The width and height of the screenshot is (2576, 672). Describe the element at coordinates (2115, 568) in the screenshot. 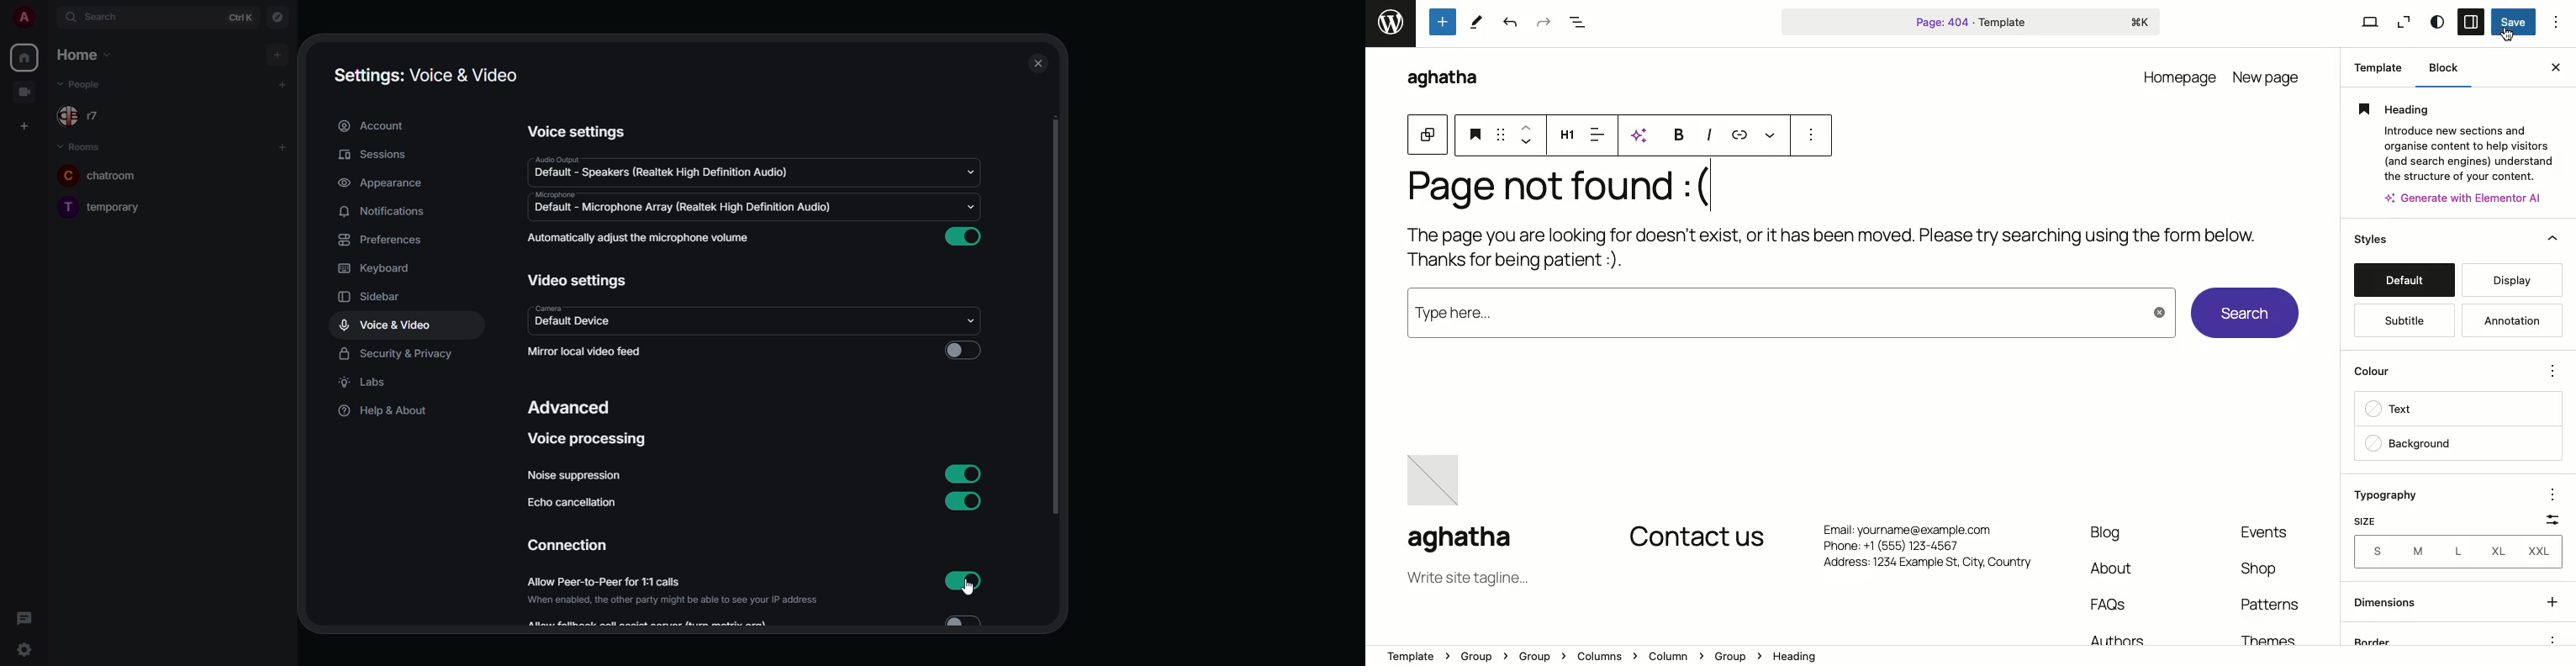

I see `About` at that location.